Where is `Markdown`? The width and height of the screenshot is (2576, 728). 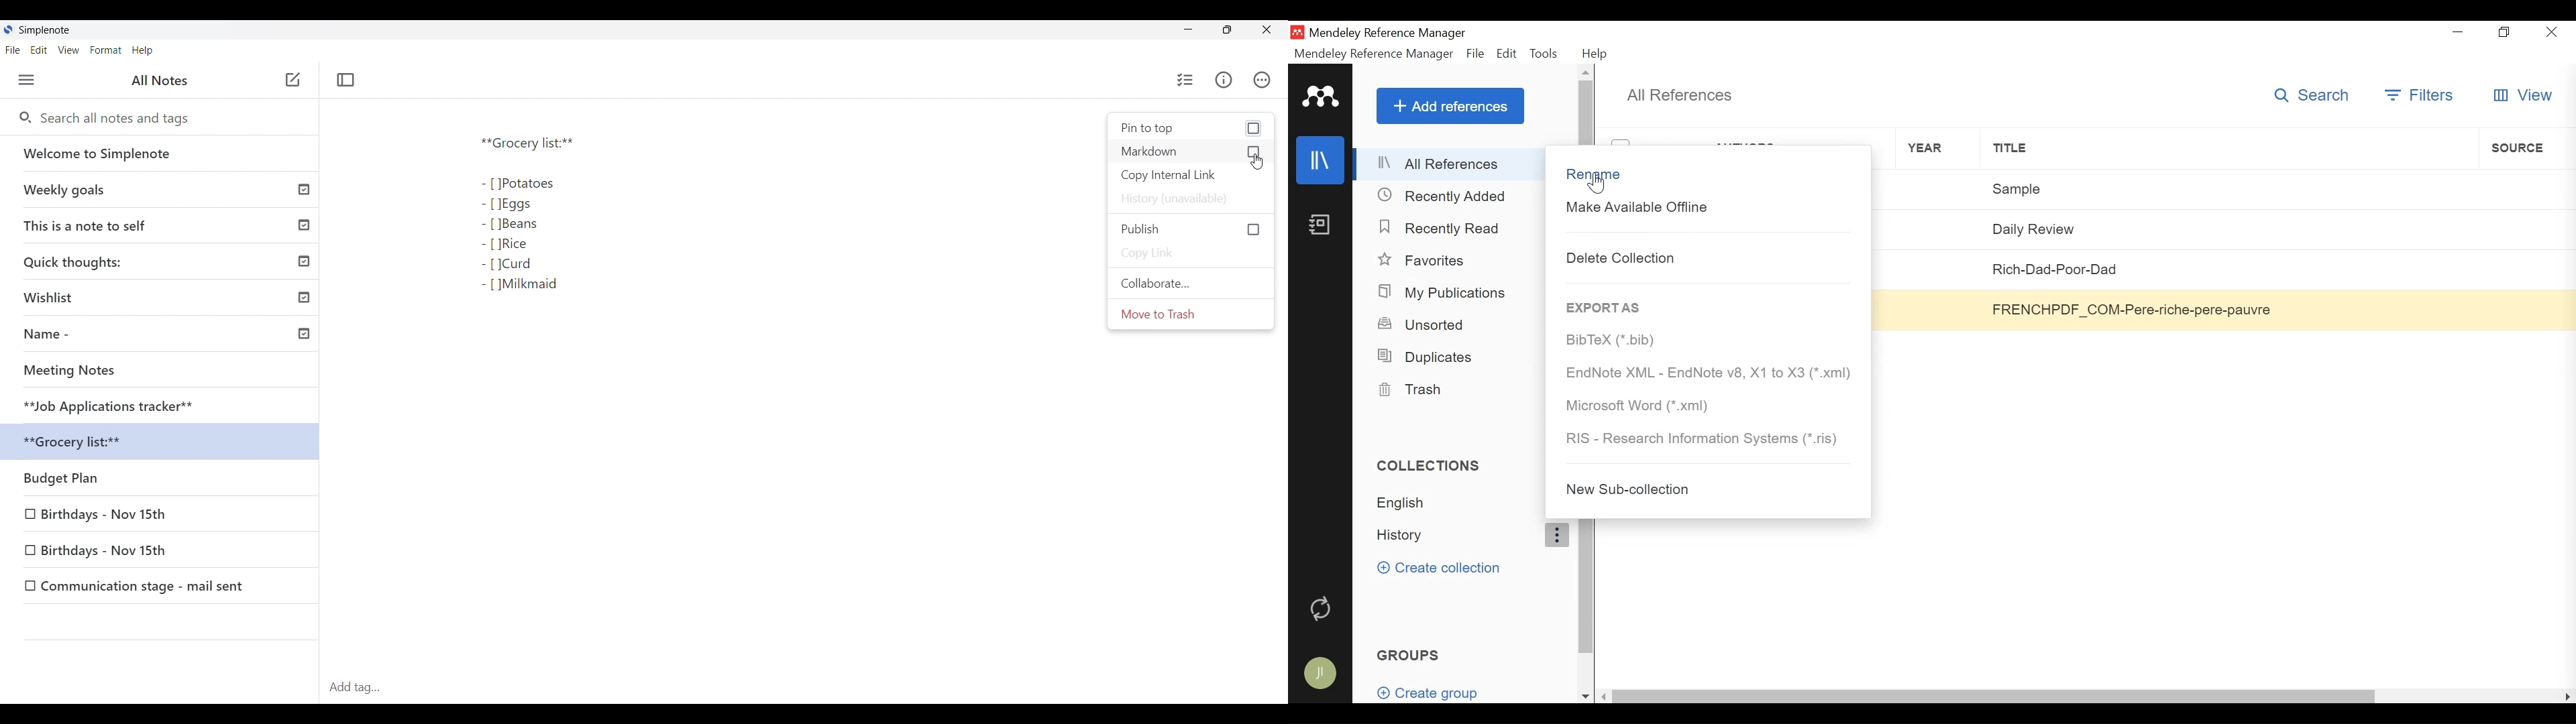
Markdown is located at coordinates (1191, 151).